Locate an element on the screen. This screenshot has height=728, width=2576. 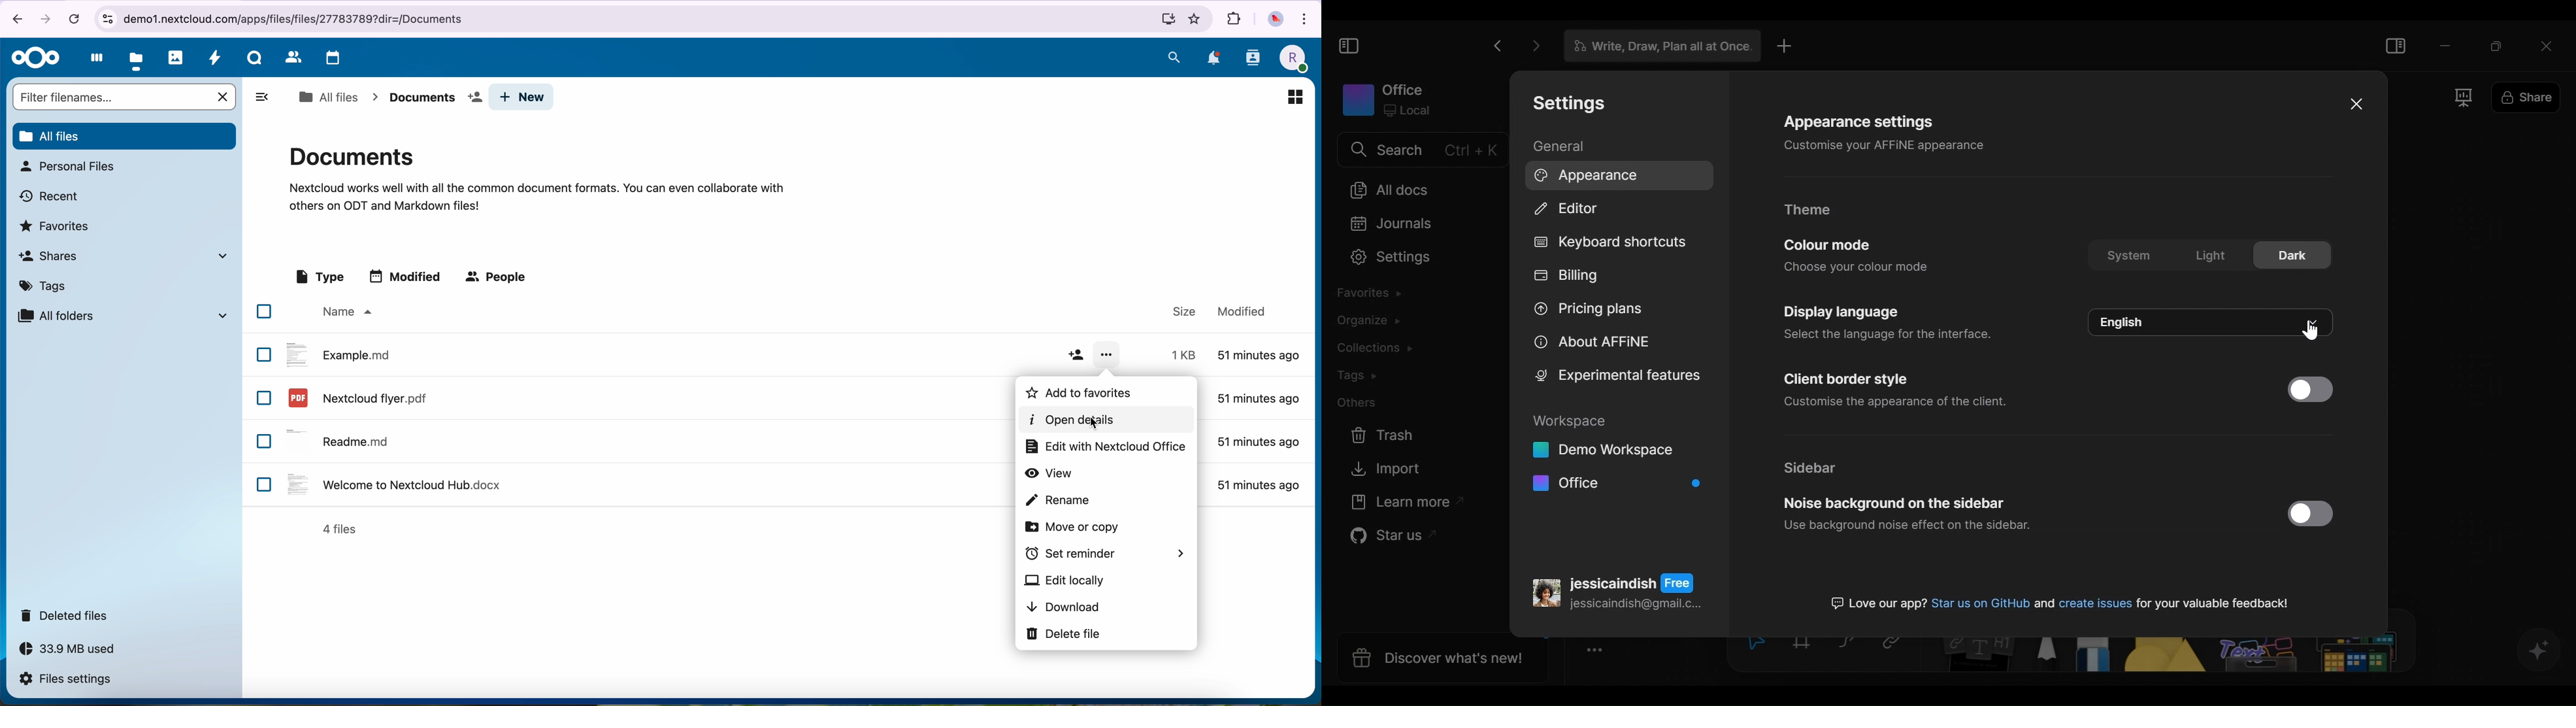
move or copy is located at coordinates (1075, 527).